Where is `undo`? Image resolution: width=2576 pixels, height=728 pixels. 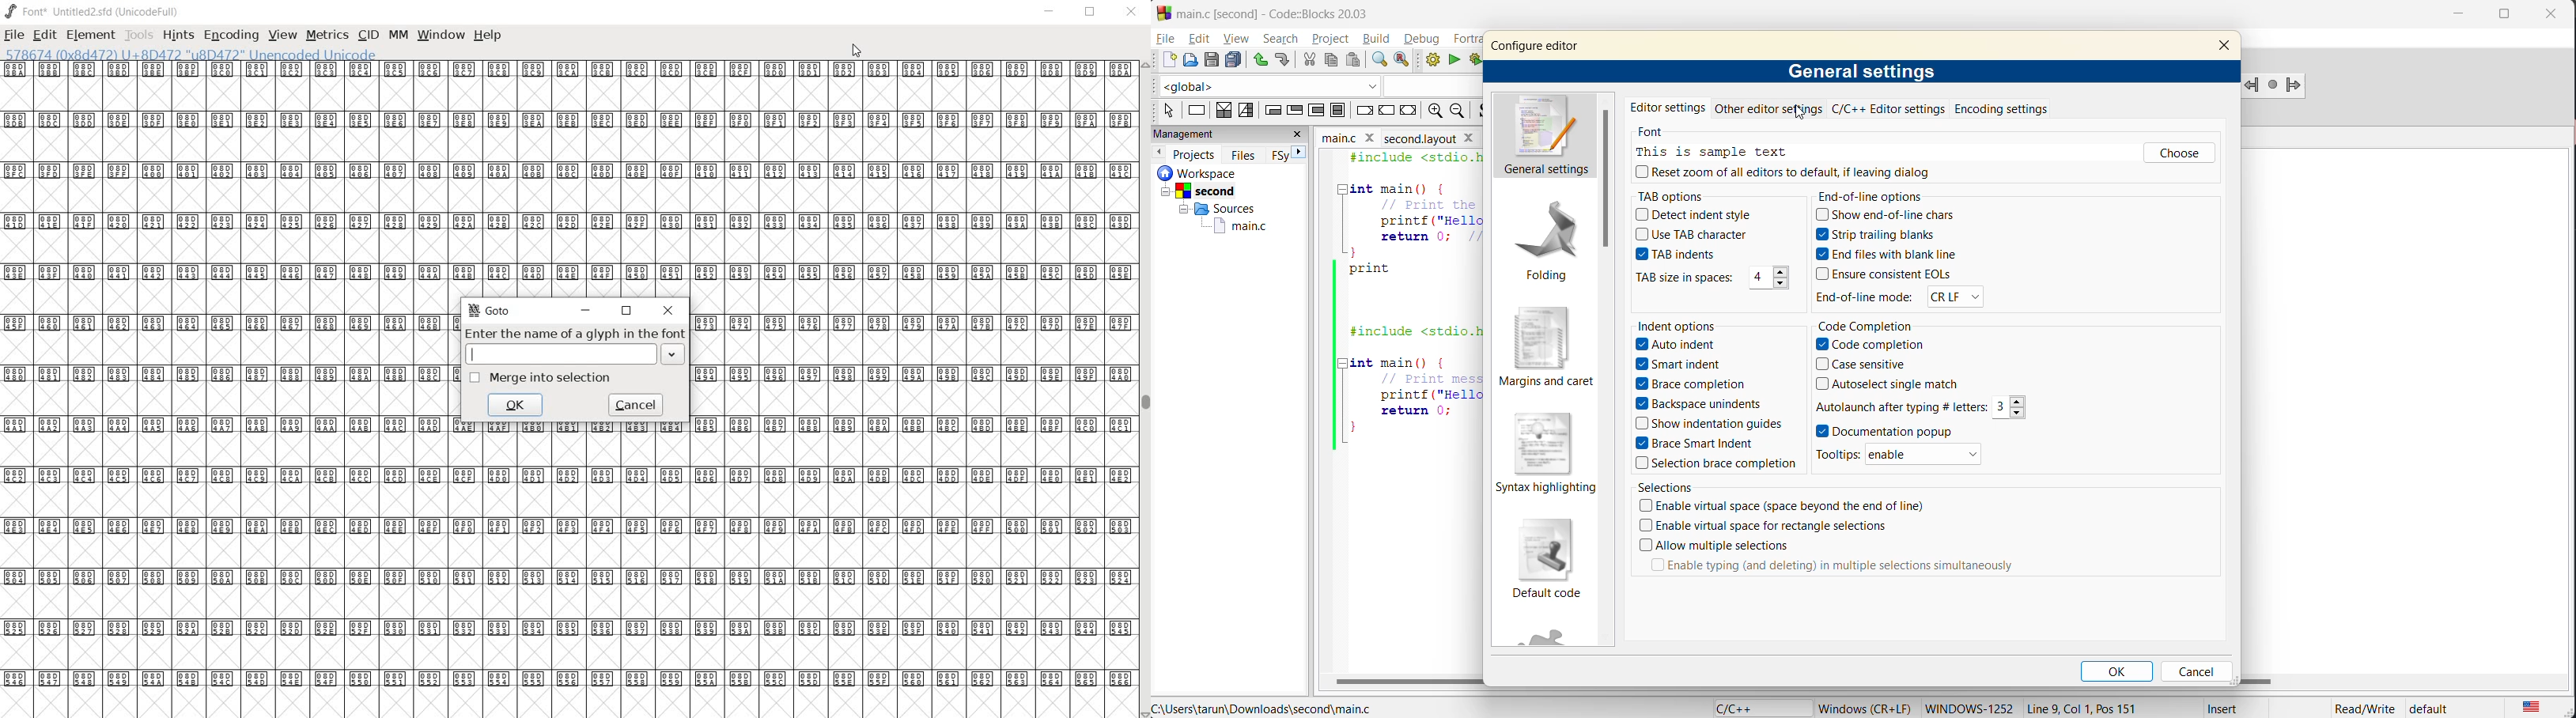
undo is located at coordinates (1258, 59).